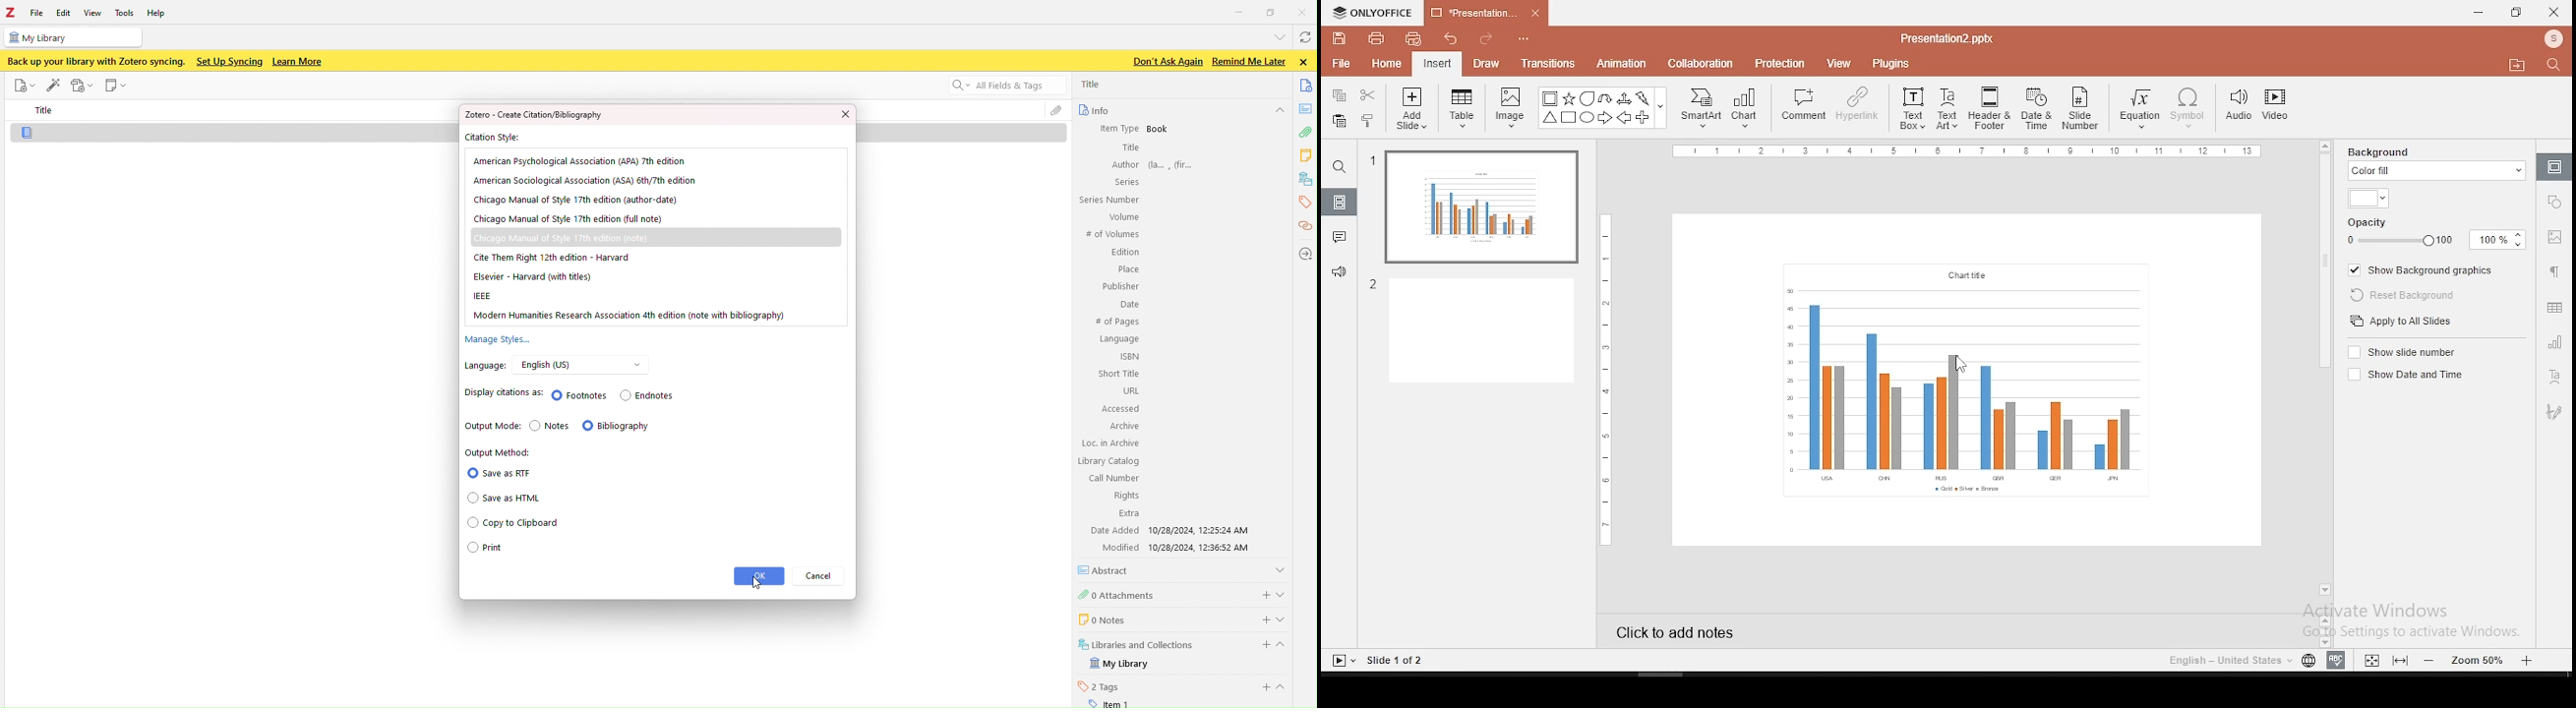 The height and width of the screenshot is (728, 2576). What do you see at coordinates (2553, 202) in the screenshot?
I see `shape settings` at bounding box center [2553, 202].